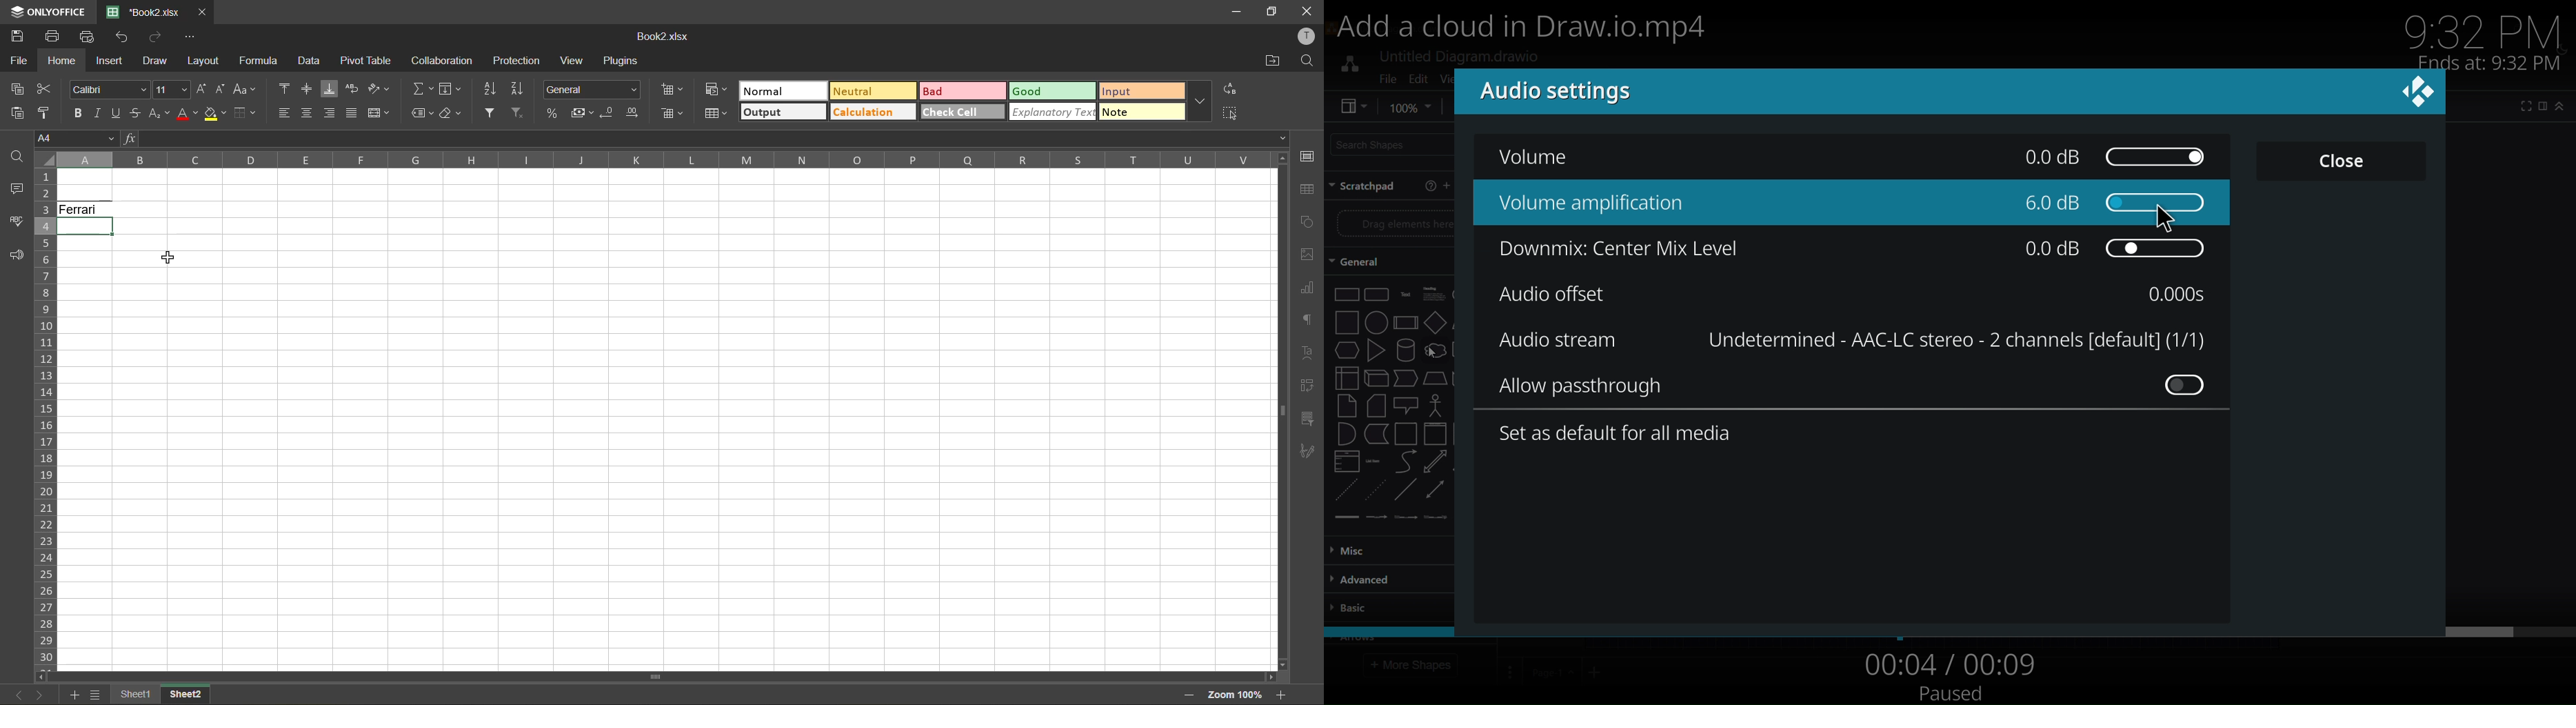 The image size is (2576, 728). What do you see at coordinates (439, 61) in the screenshot?
I see `collaboration` at bounding box center [439, 61].